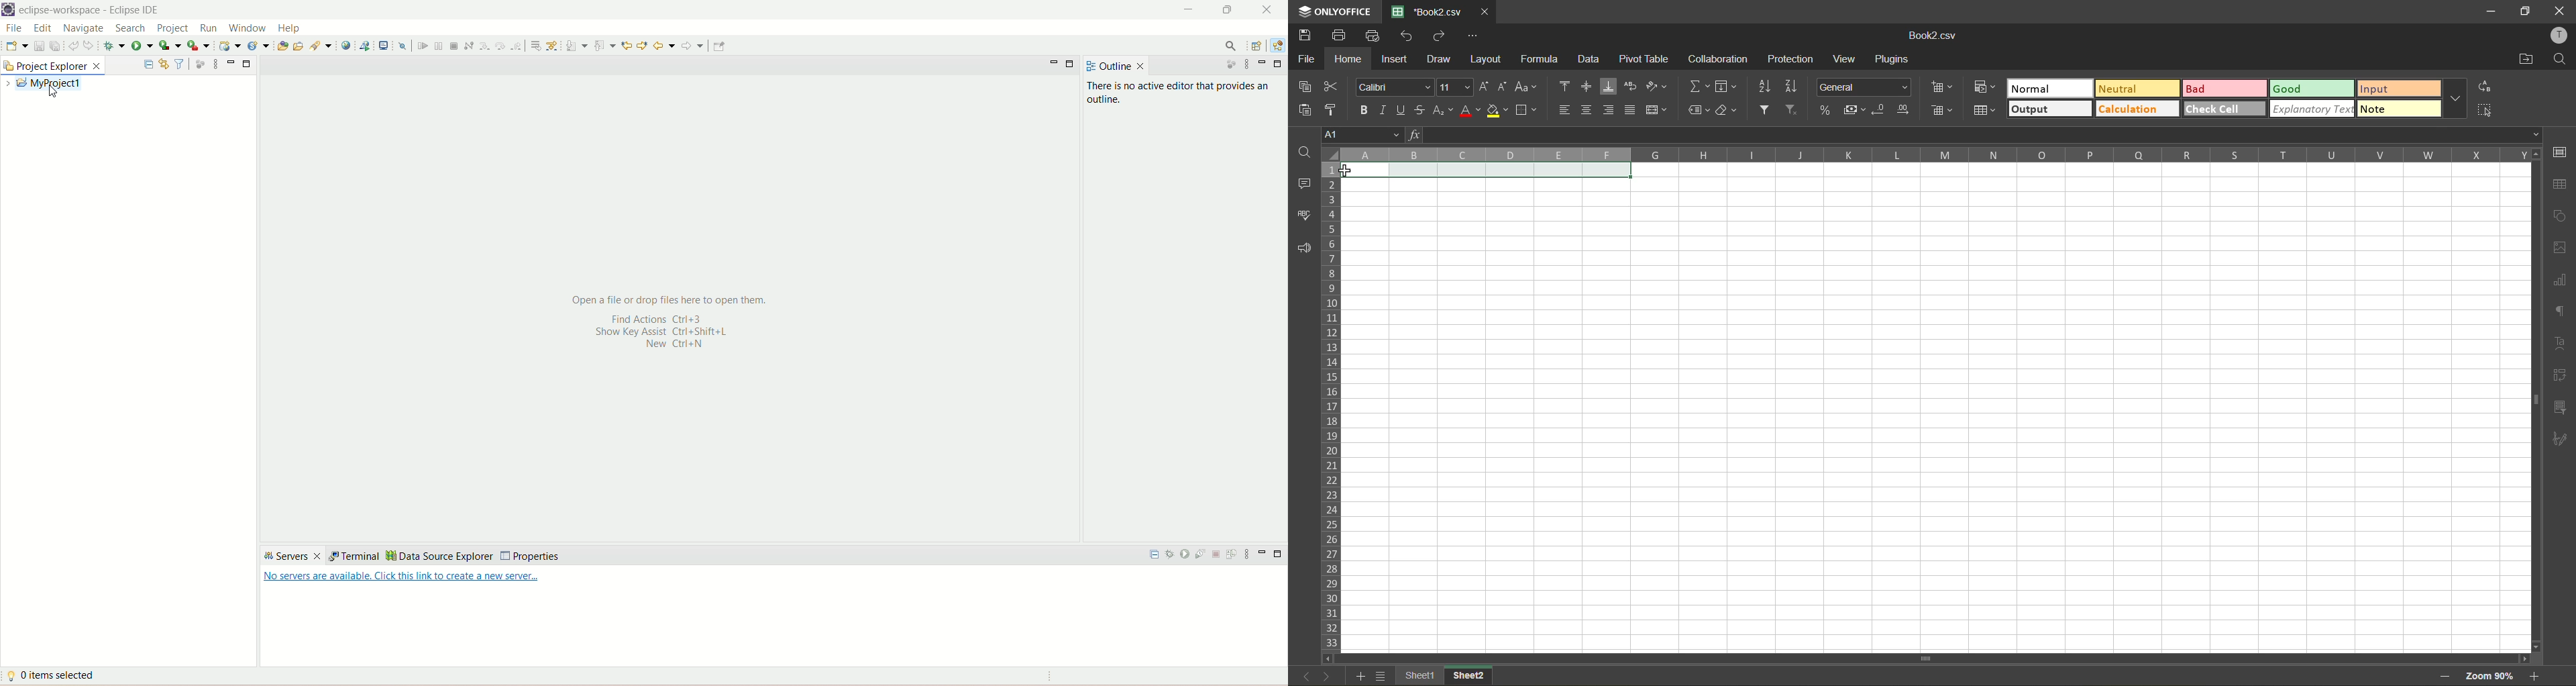 Image resolution: width=2576 pixels, height=700 pixels. Describe the element at coordinates (2532, 397) in the screenshot. I see `vertical scrollbar` at that location.